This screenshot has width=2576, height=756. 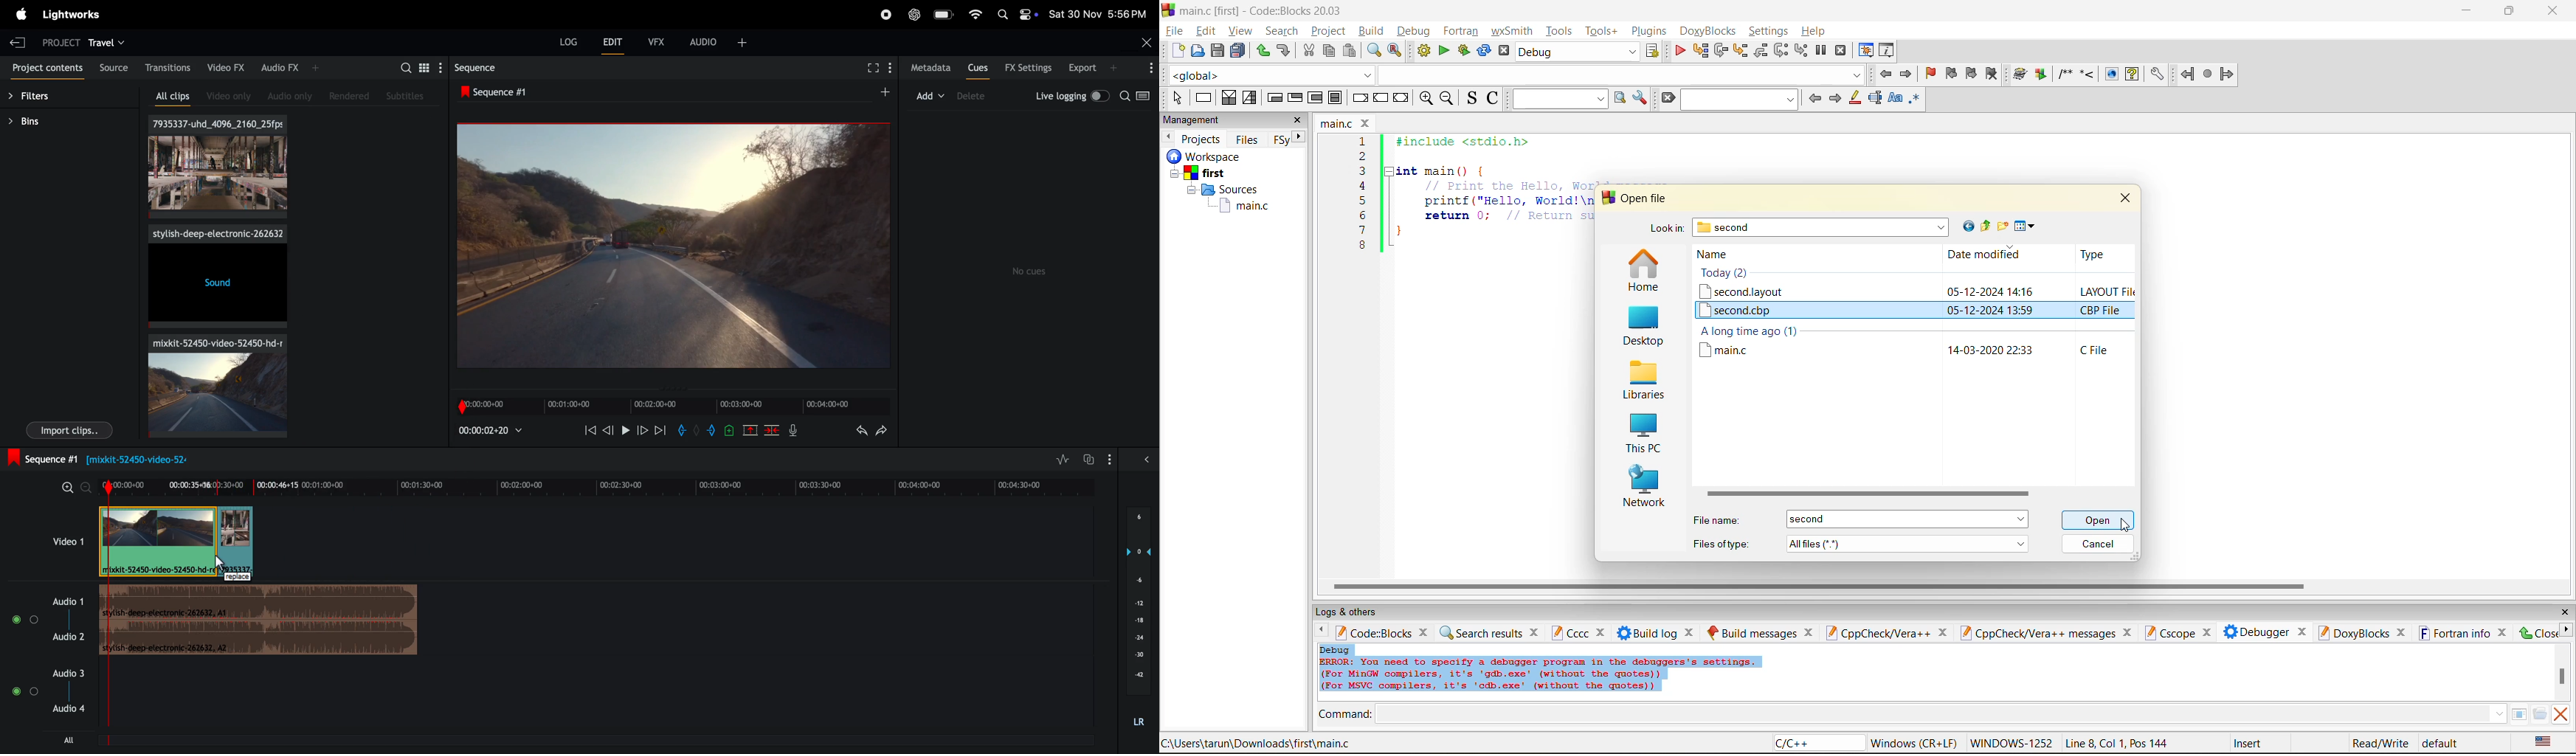 I want to click on clear output window, so click(x=2560, y=713).